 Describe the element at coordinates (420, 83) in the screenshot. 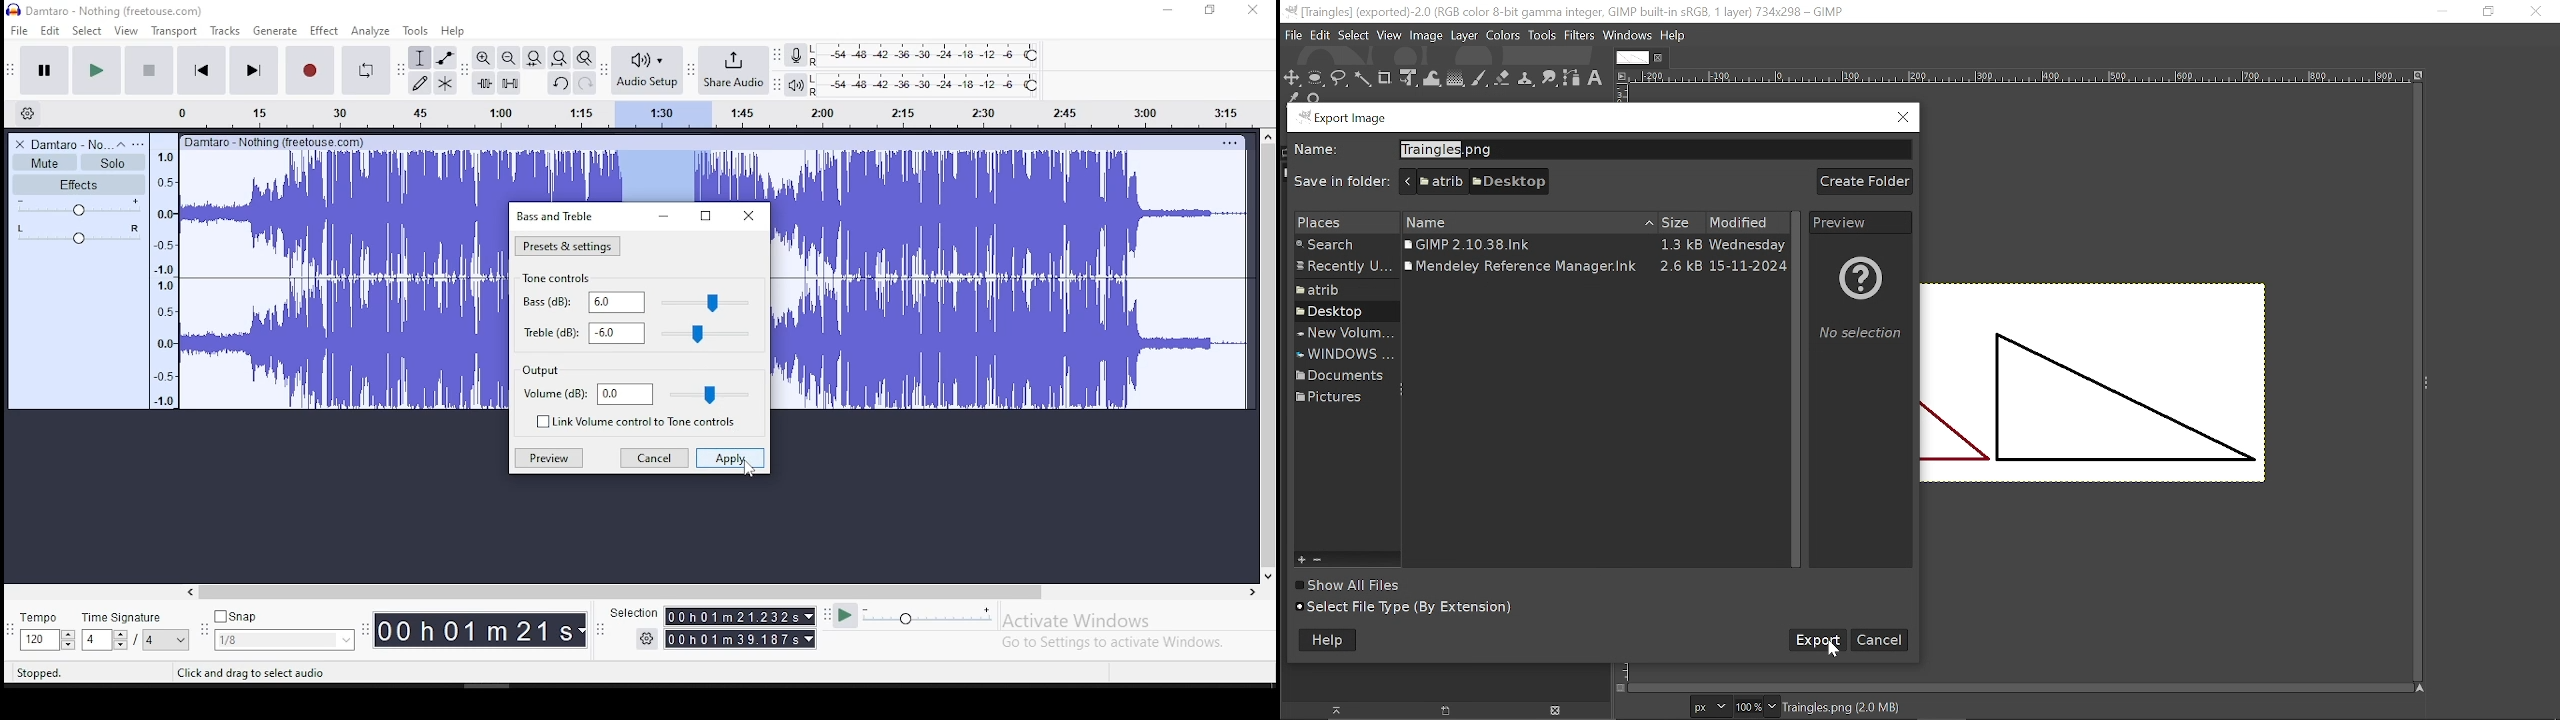

I see `draw tool` at that location.